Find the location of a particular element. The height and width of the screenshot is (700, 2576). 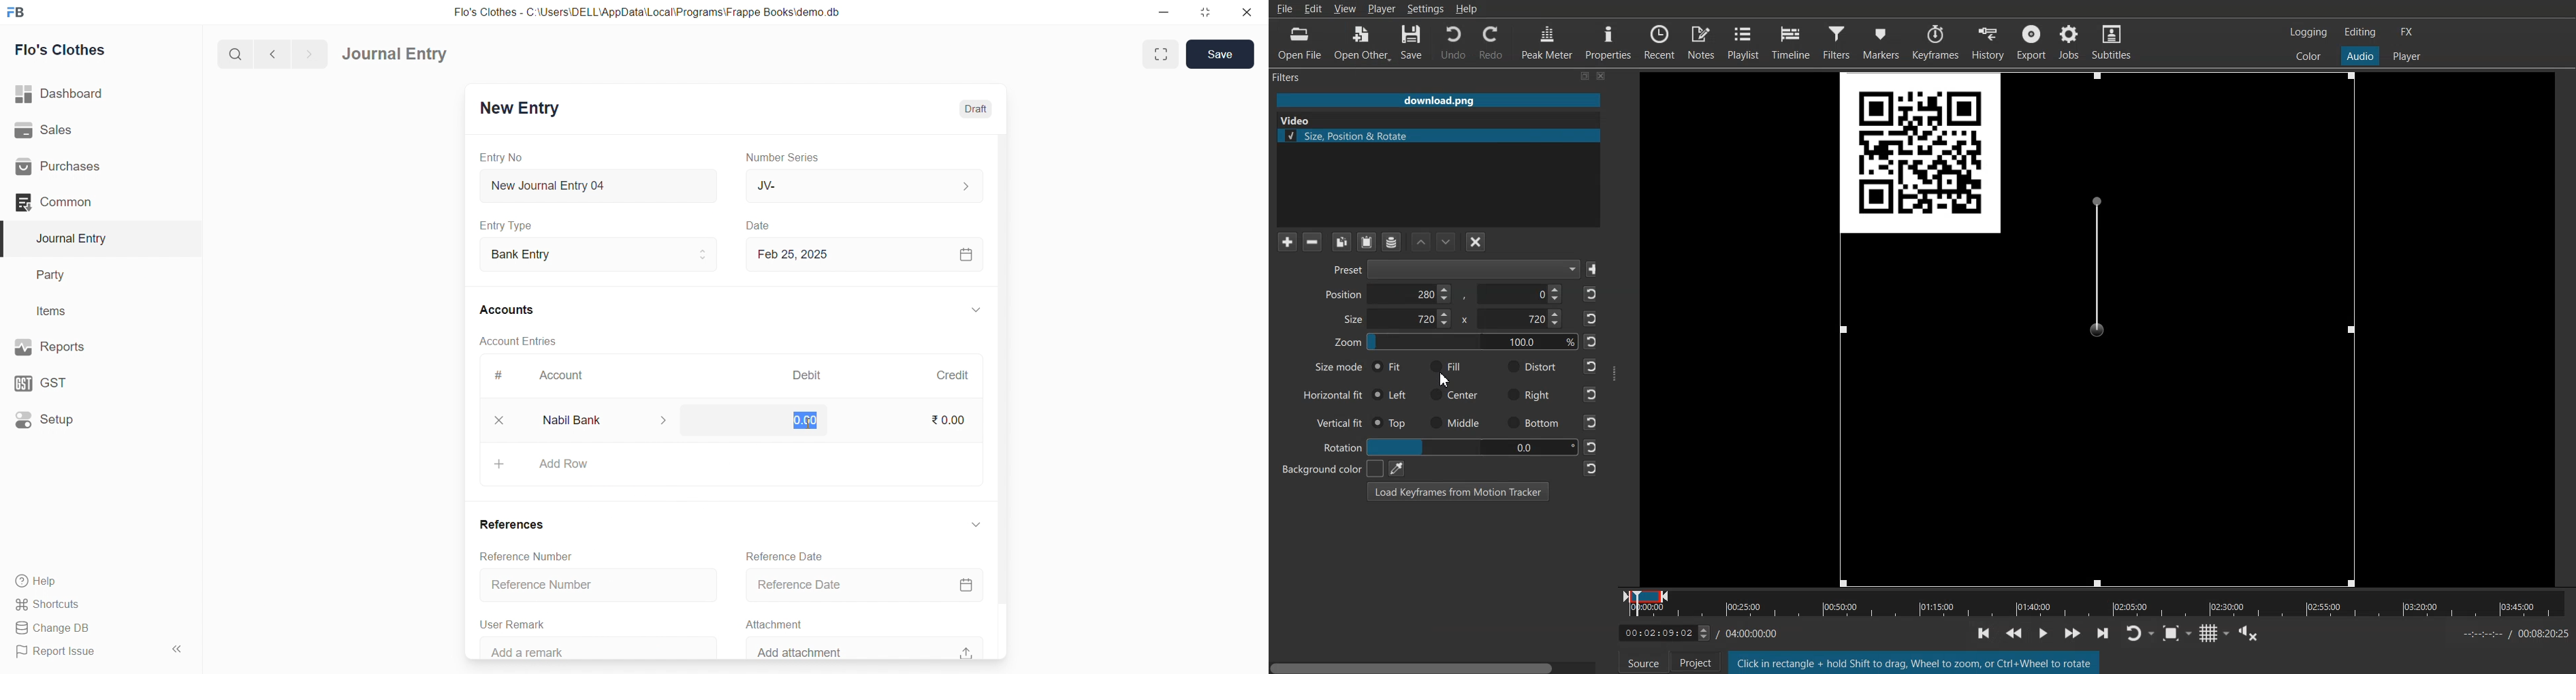

Number Series is located at coordinates (785, 157).